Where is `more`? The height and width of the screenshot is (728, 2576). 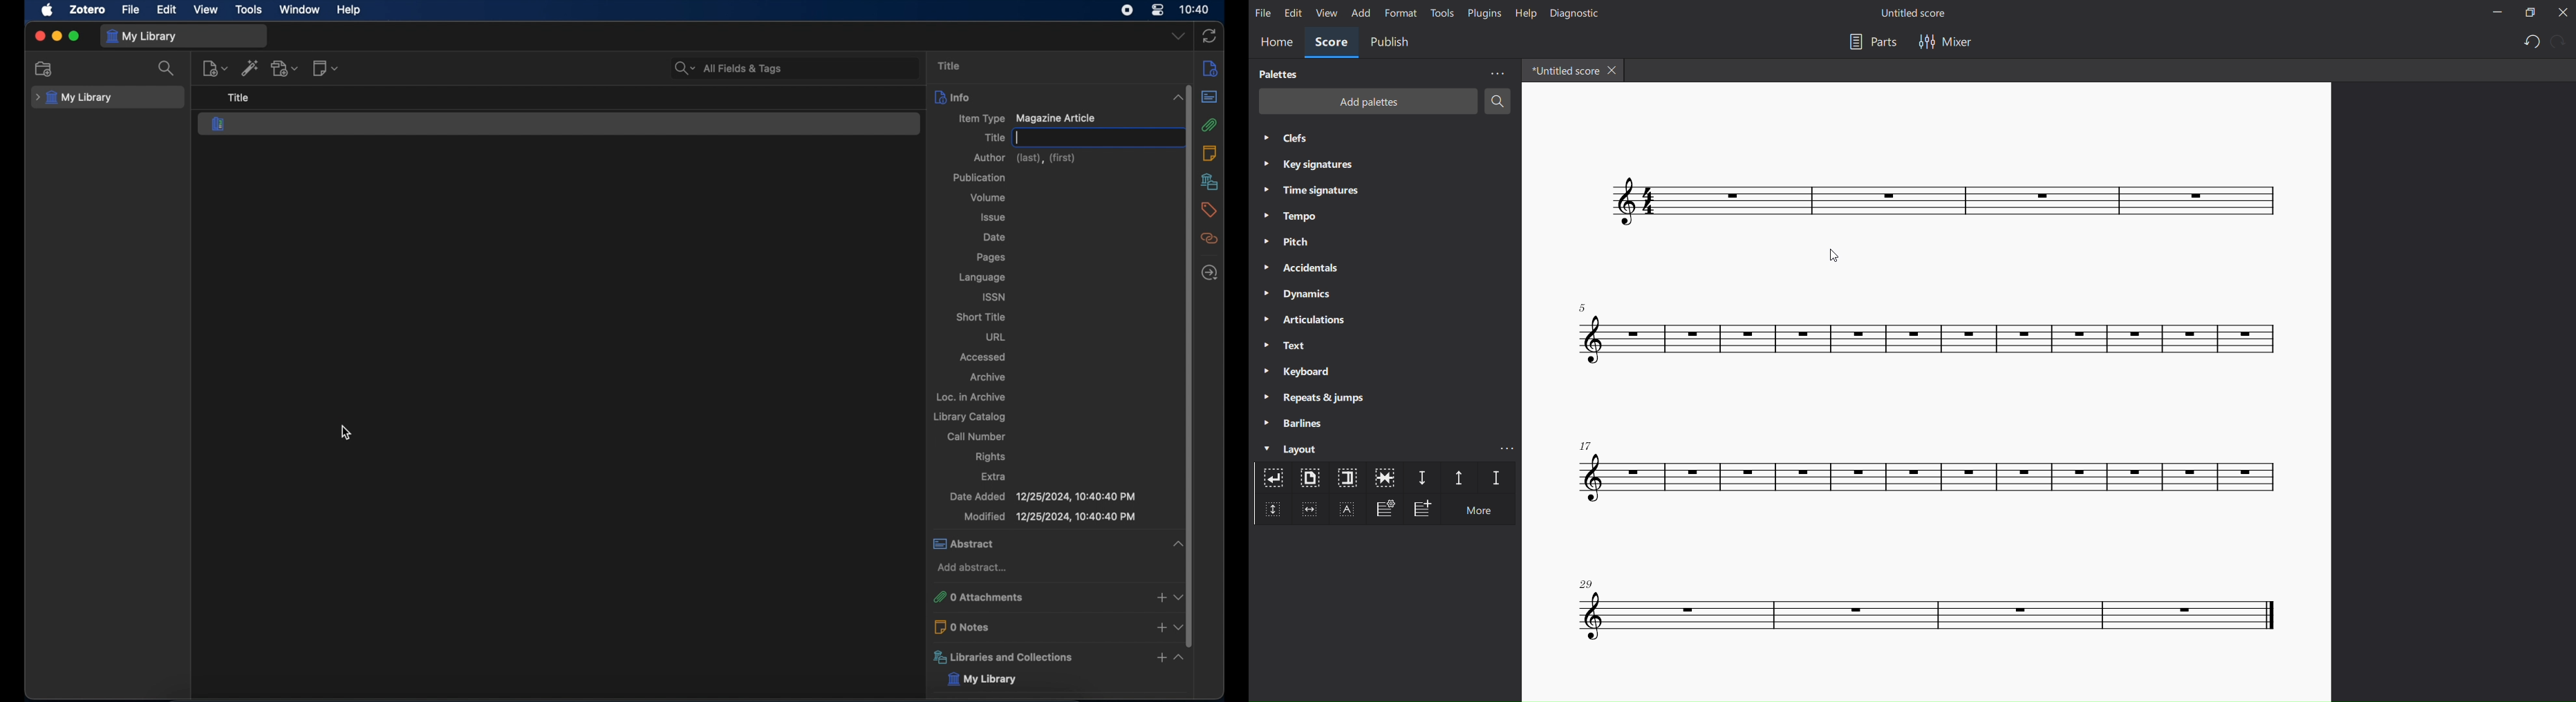 more is located at coordinates (1496, 73).